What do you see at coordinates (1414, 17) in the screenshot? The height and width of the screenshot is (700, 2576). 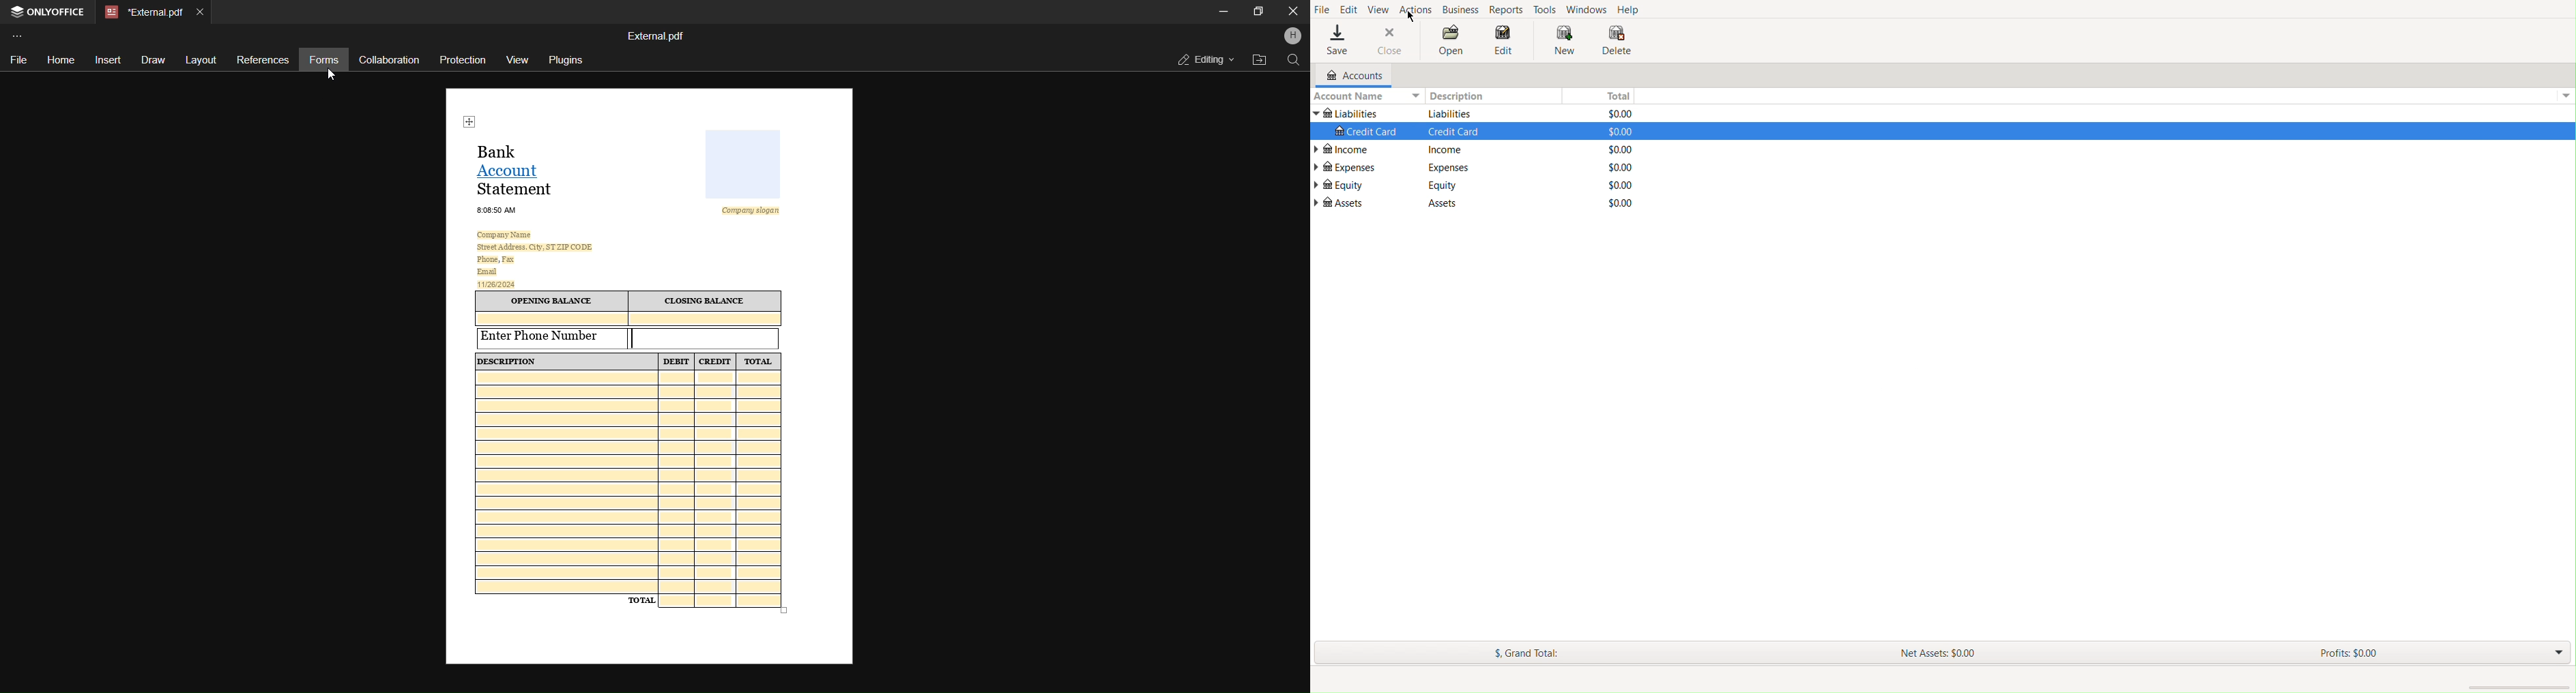 I see `cursor` at bounding box center [1414, 17].